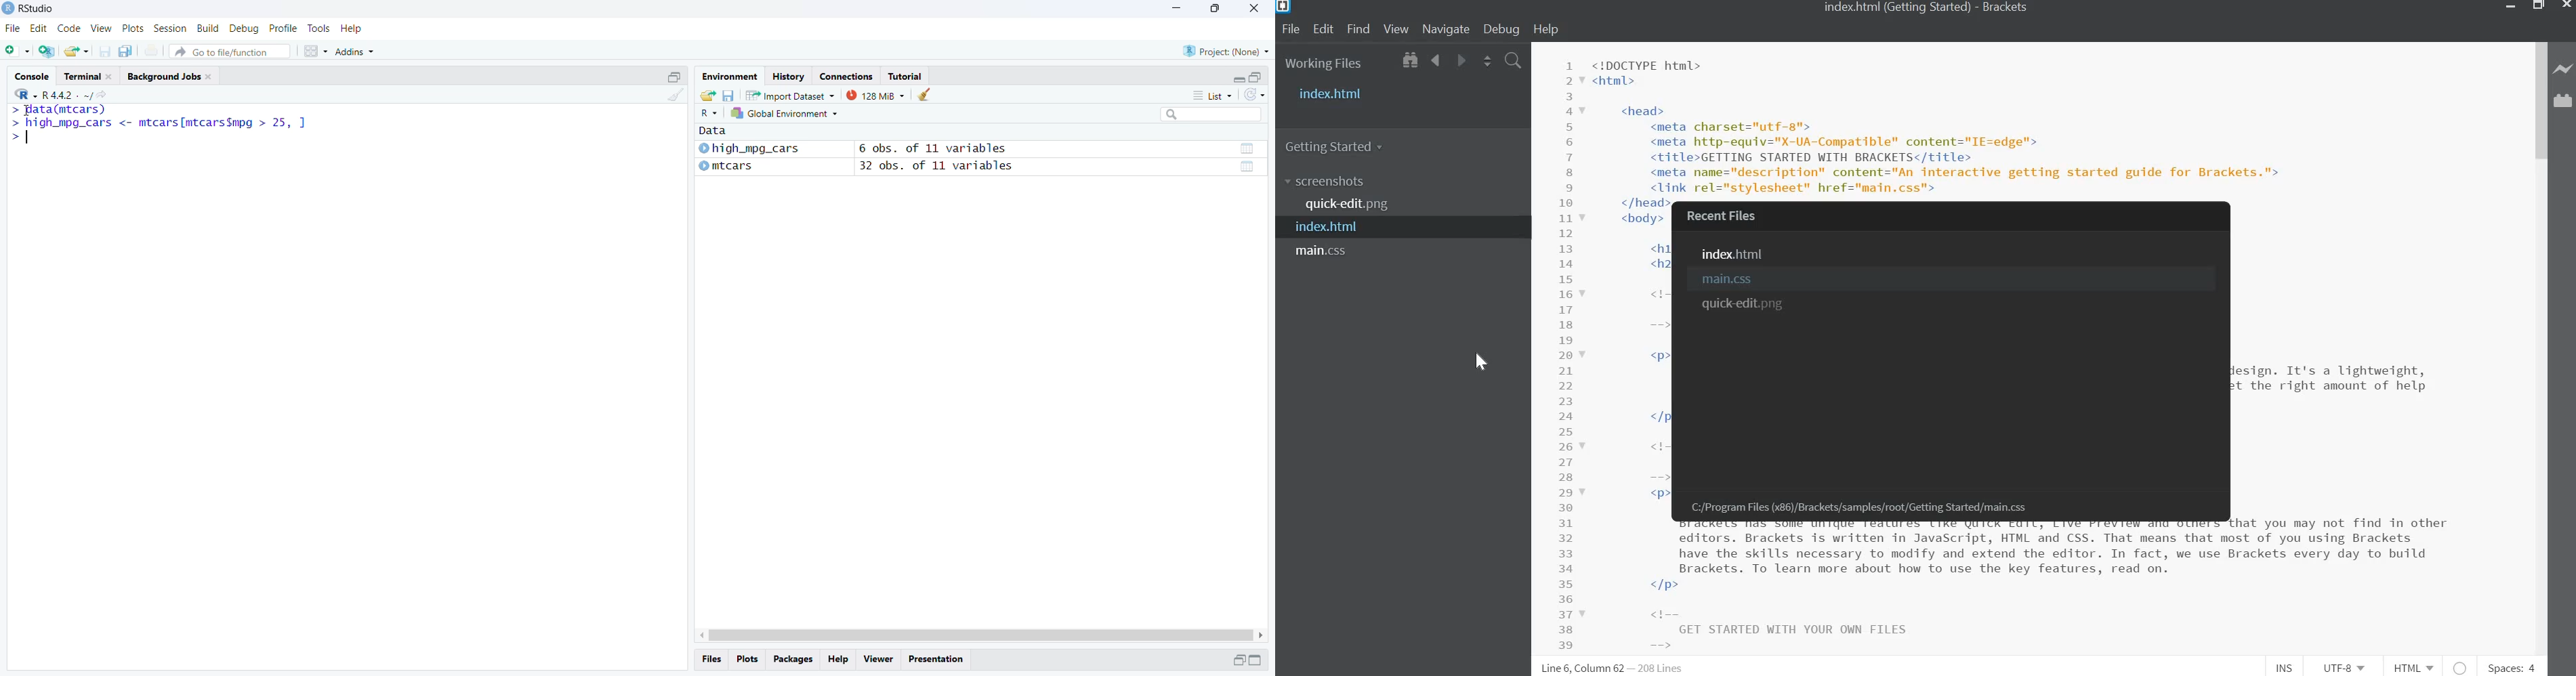 The image size is (2576, 700). I want to click on print, so click(151, 50).